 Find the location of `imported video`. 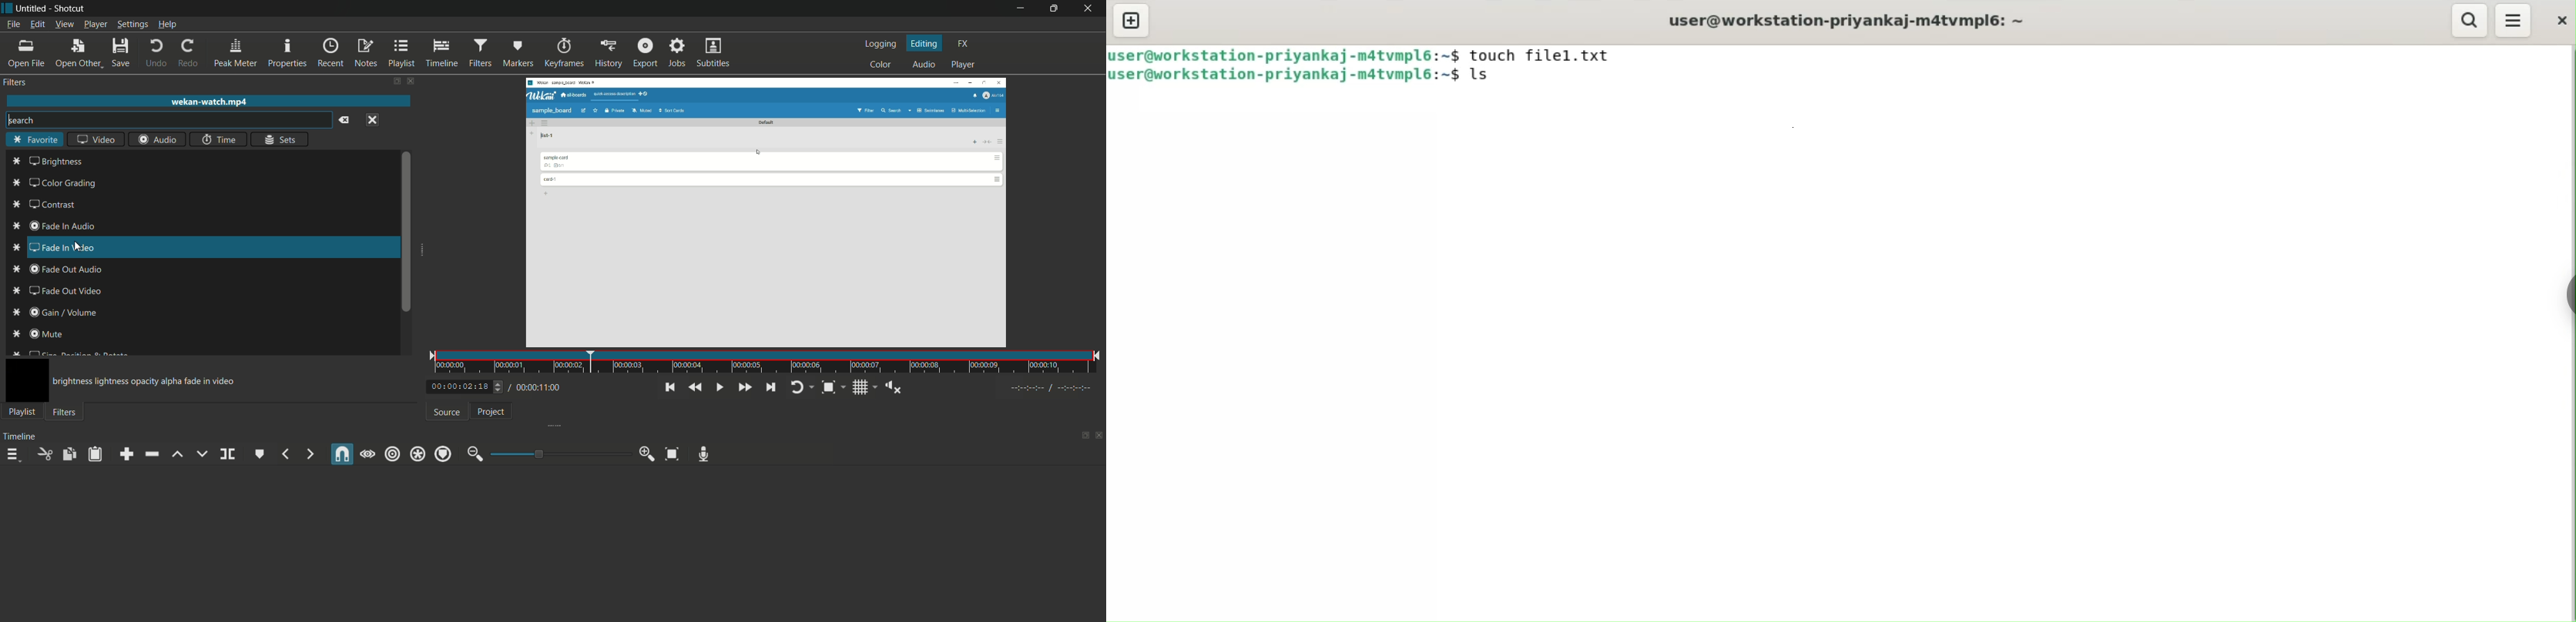

imported video is located at coordinates (769, 212).